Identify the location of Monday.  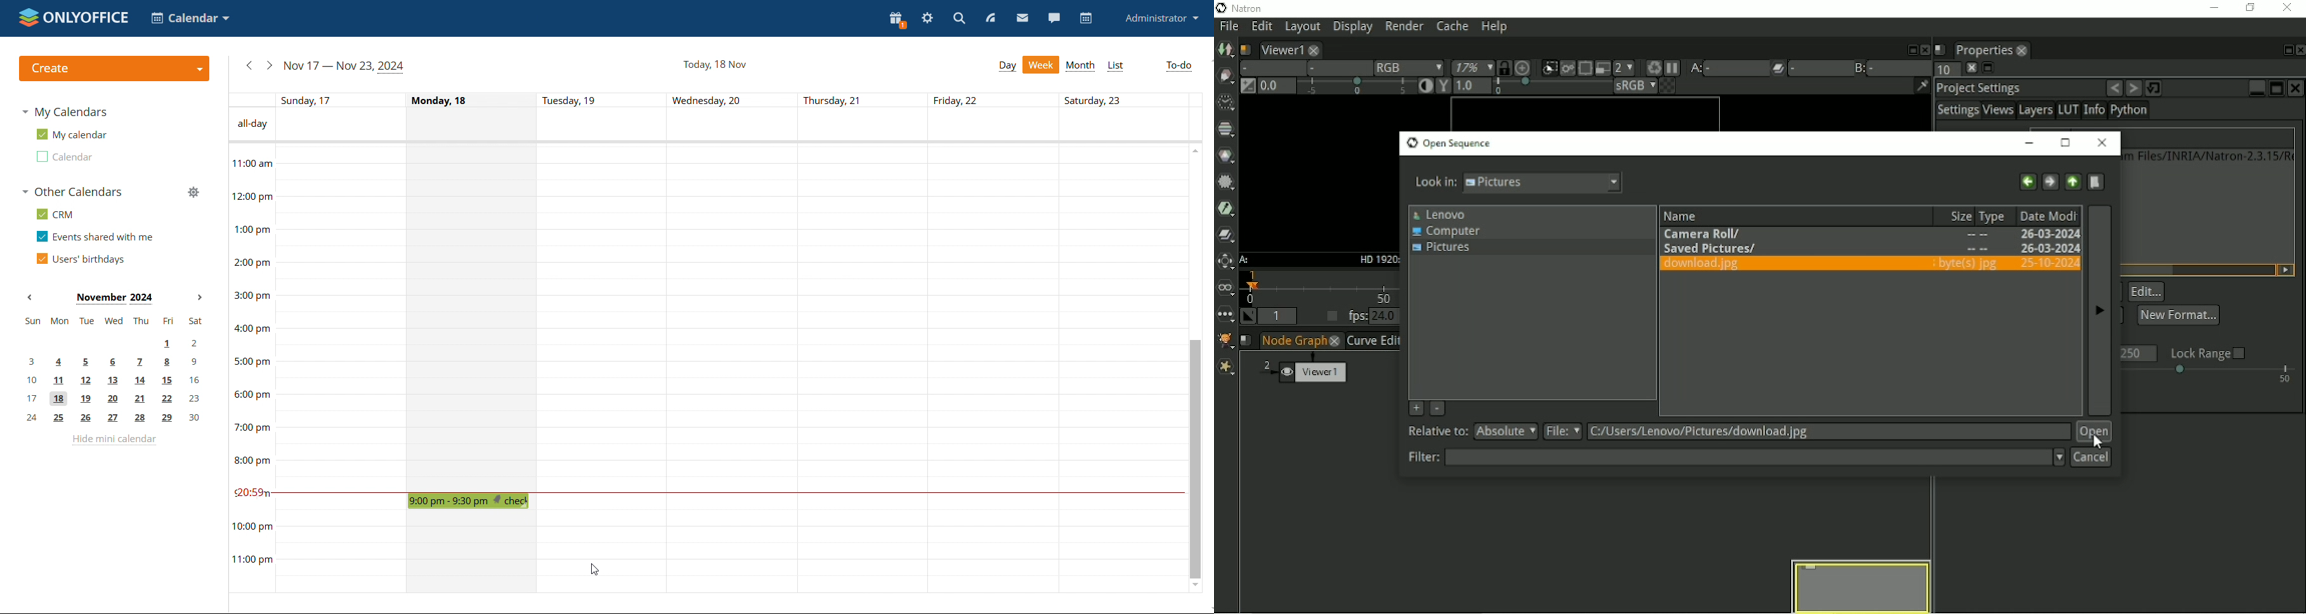
(472, 552).